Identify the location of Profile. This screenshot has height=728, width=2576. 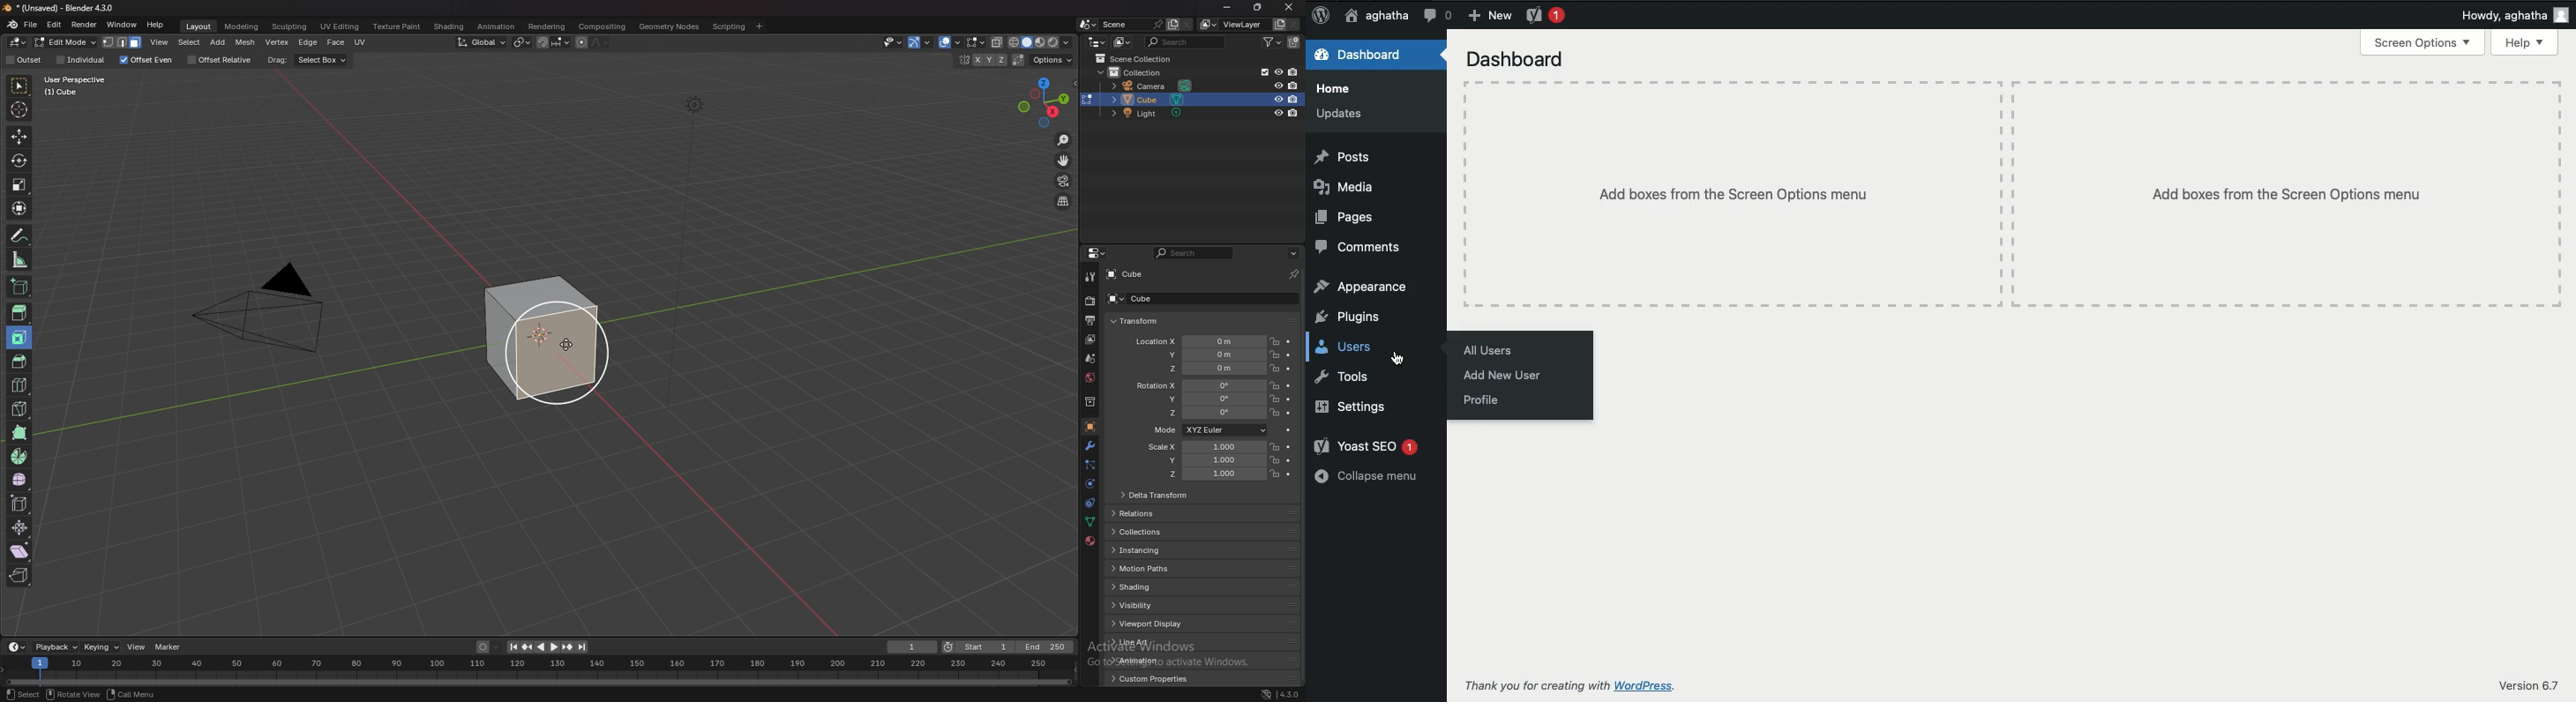
(1481, 400).